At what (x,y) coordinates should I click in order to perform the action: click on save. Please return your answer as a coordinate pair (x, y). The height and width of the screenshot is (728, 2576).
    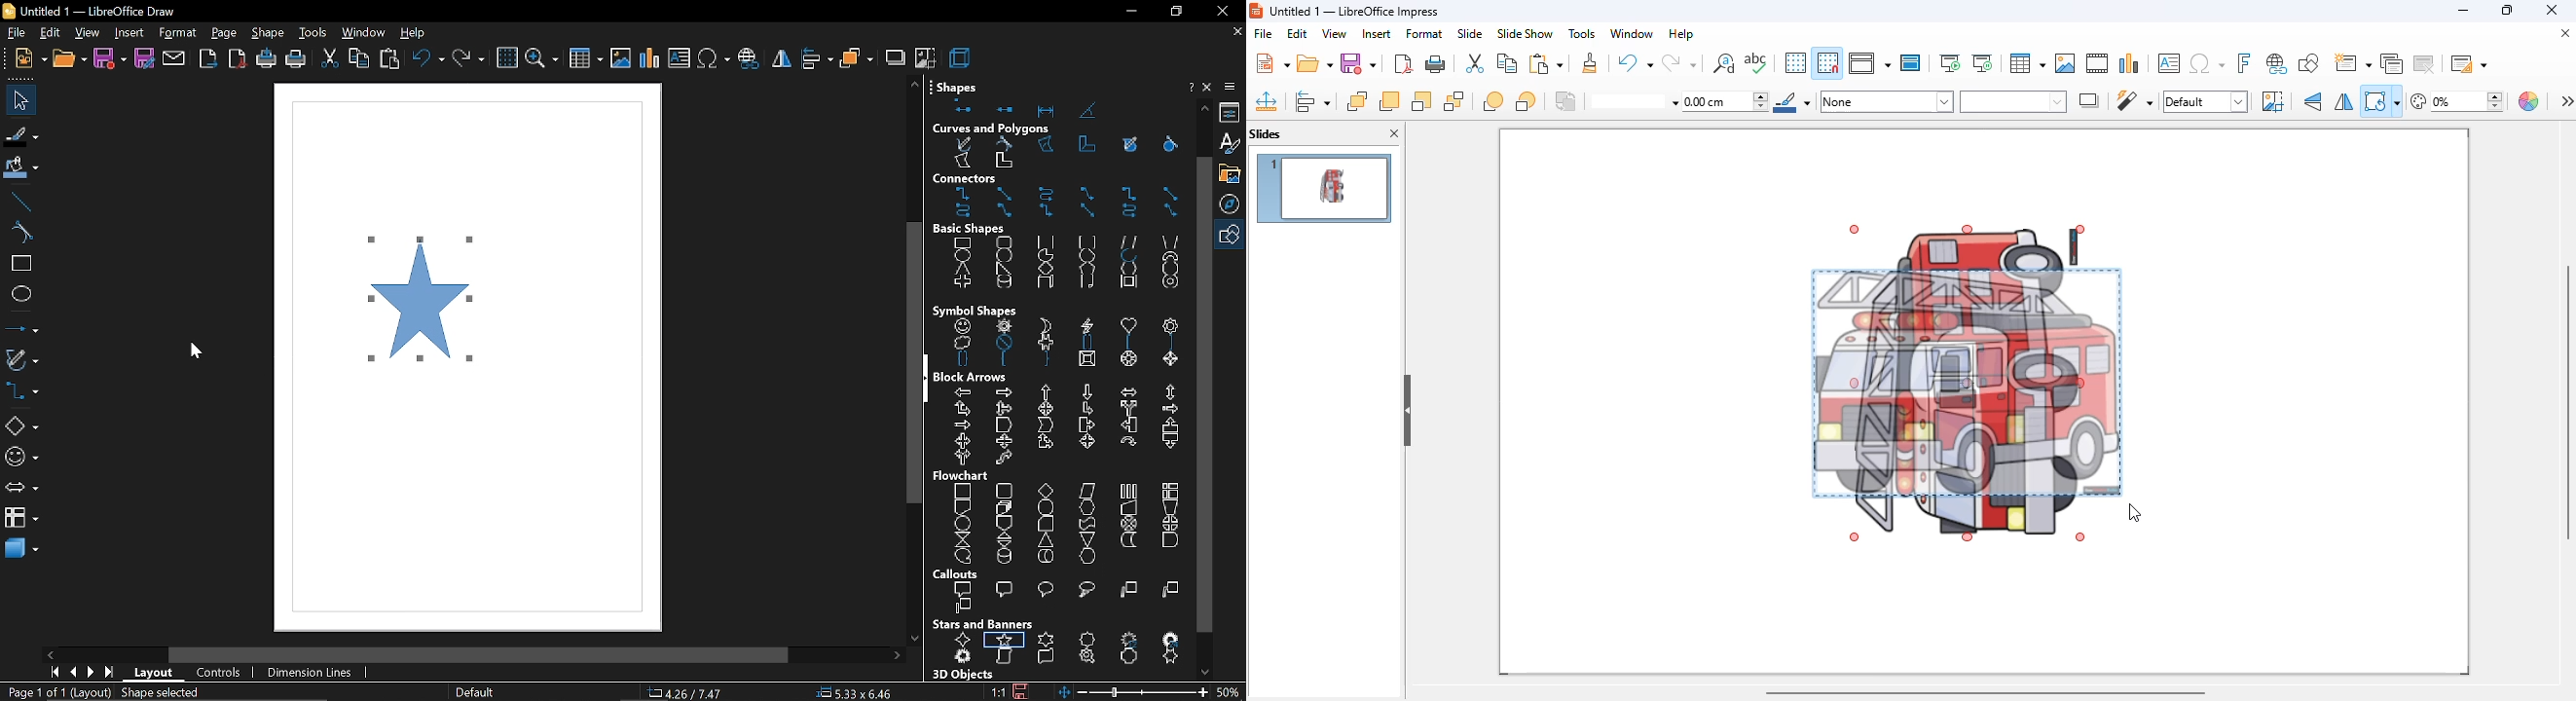
    Looking at the image, I should click on (1022, 691).